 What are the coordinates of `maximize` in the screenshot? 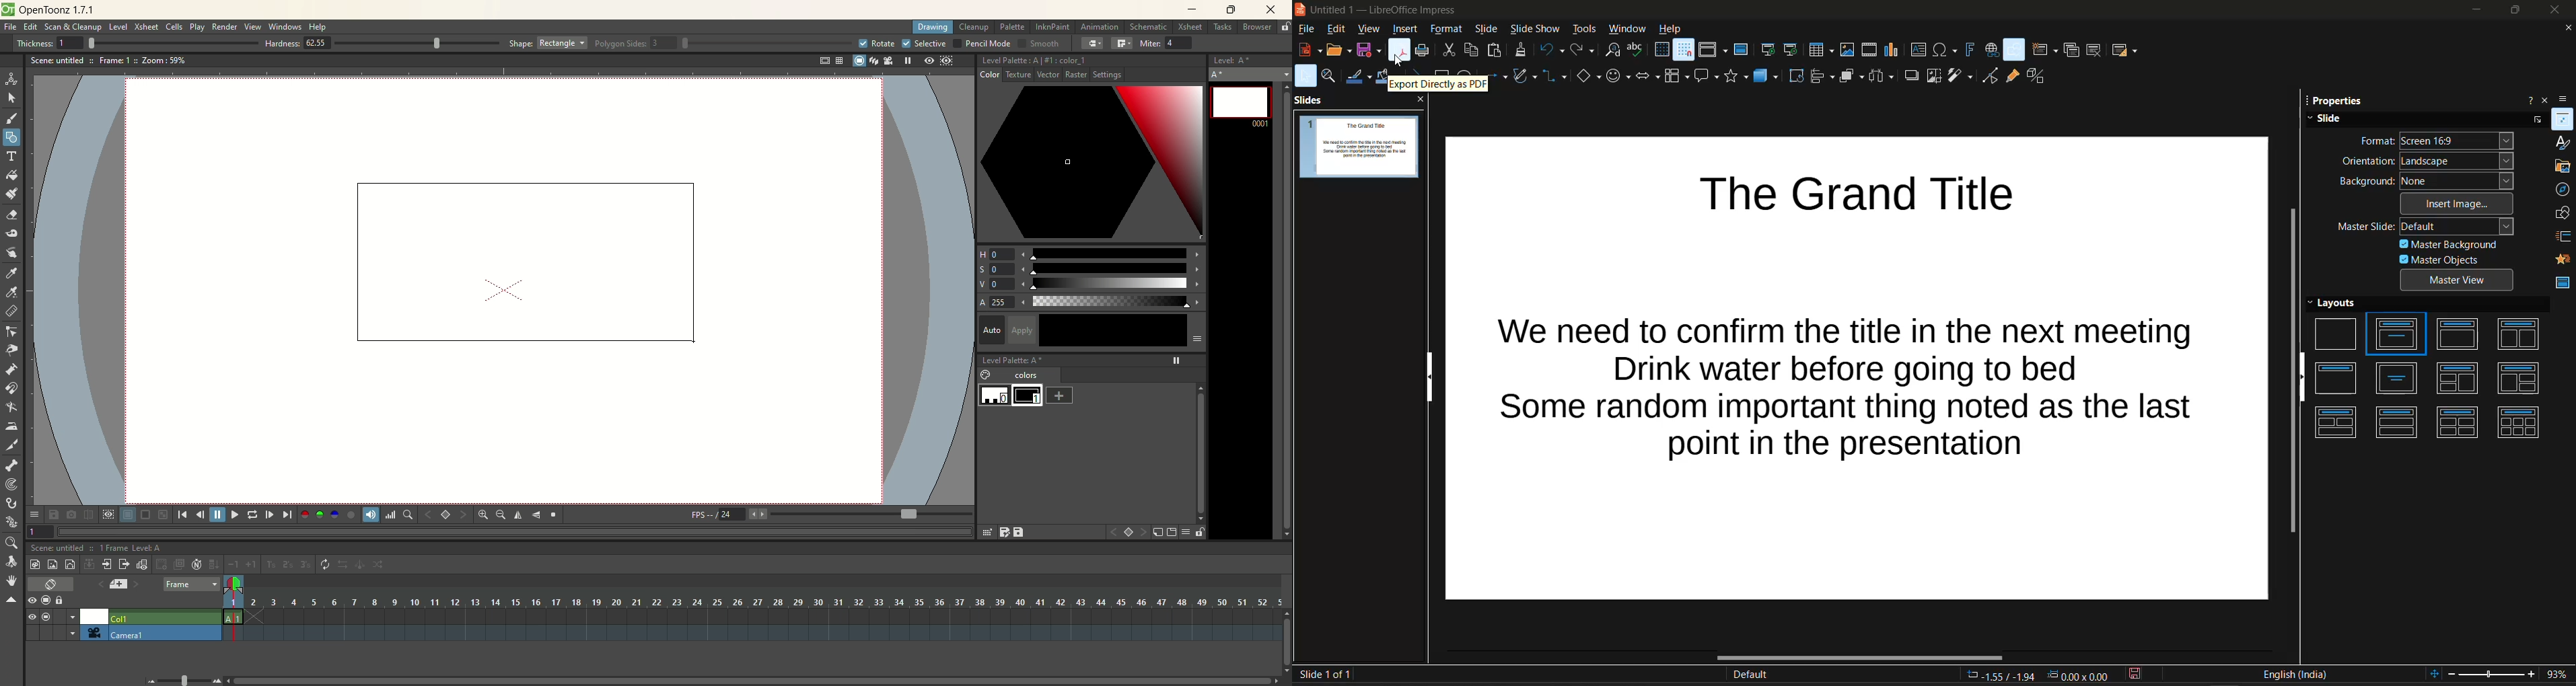 It's located at (2512, 10).